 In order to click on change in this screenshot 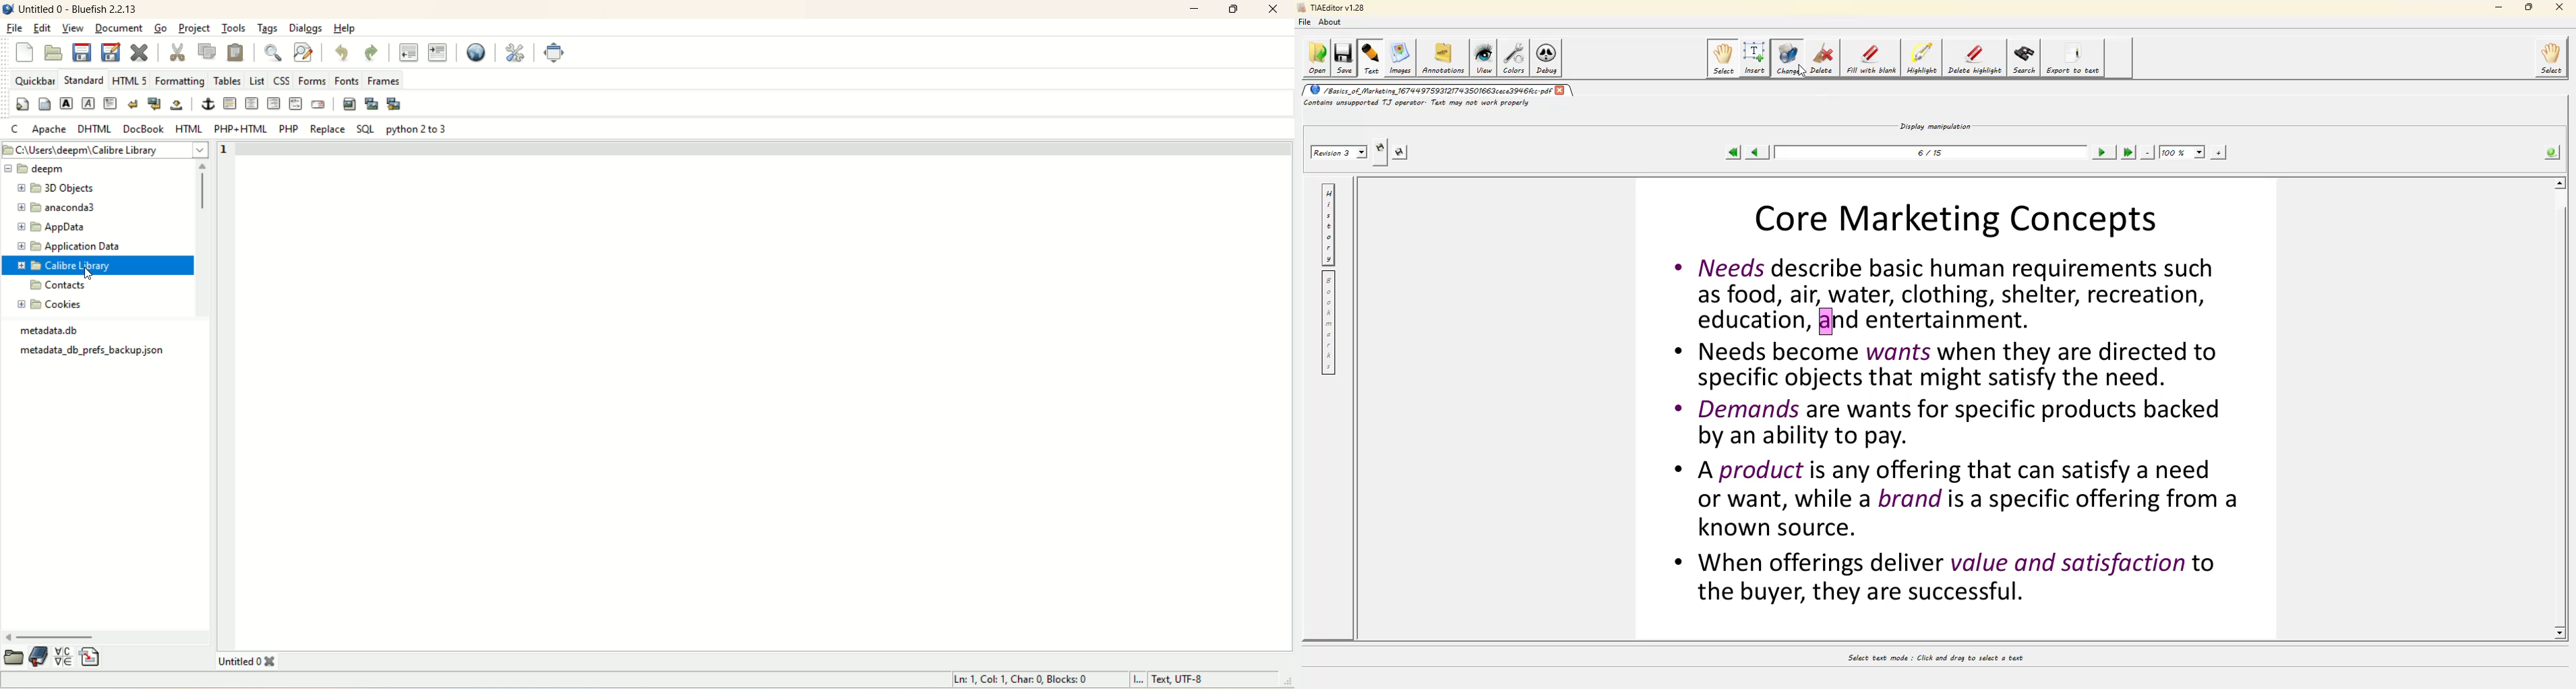, I will do `click(1782, 58)`.